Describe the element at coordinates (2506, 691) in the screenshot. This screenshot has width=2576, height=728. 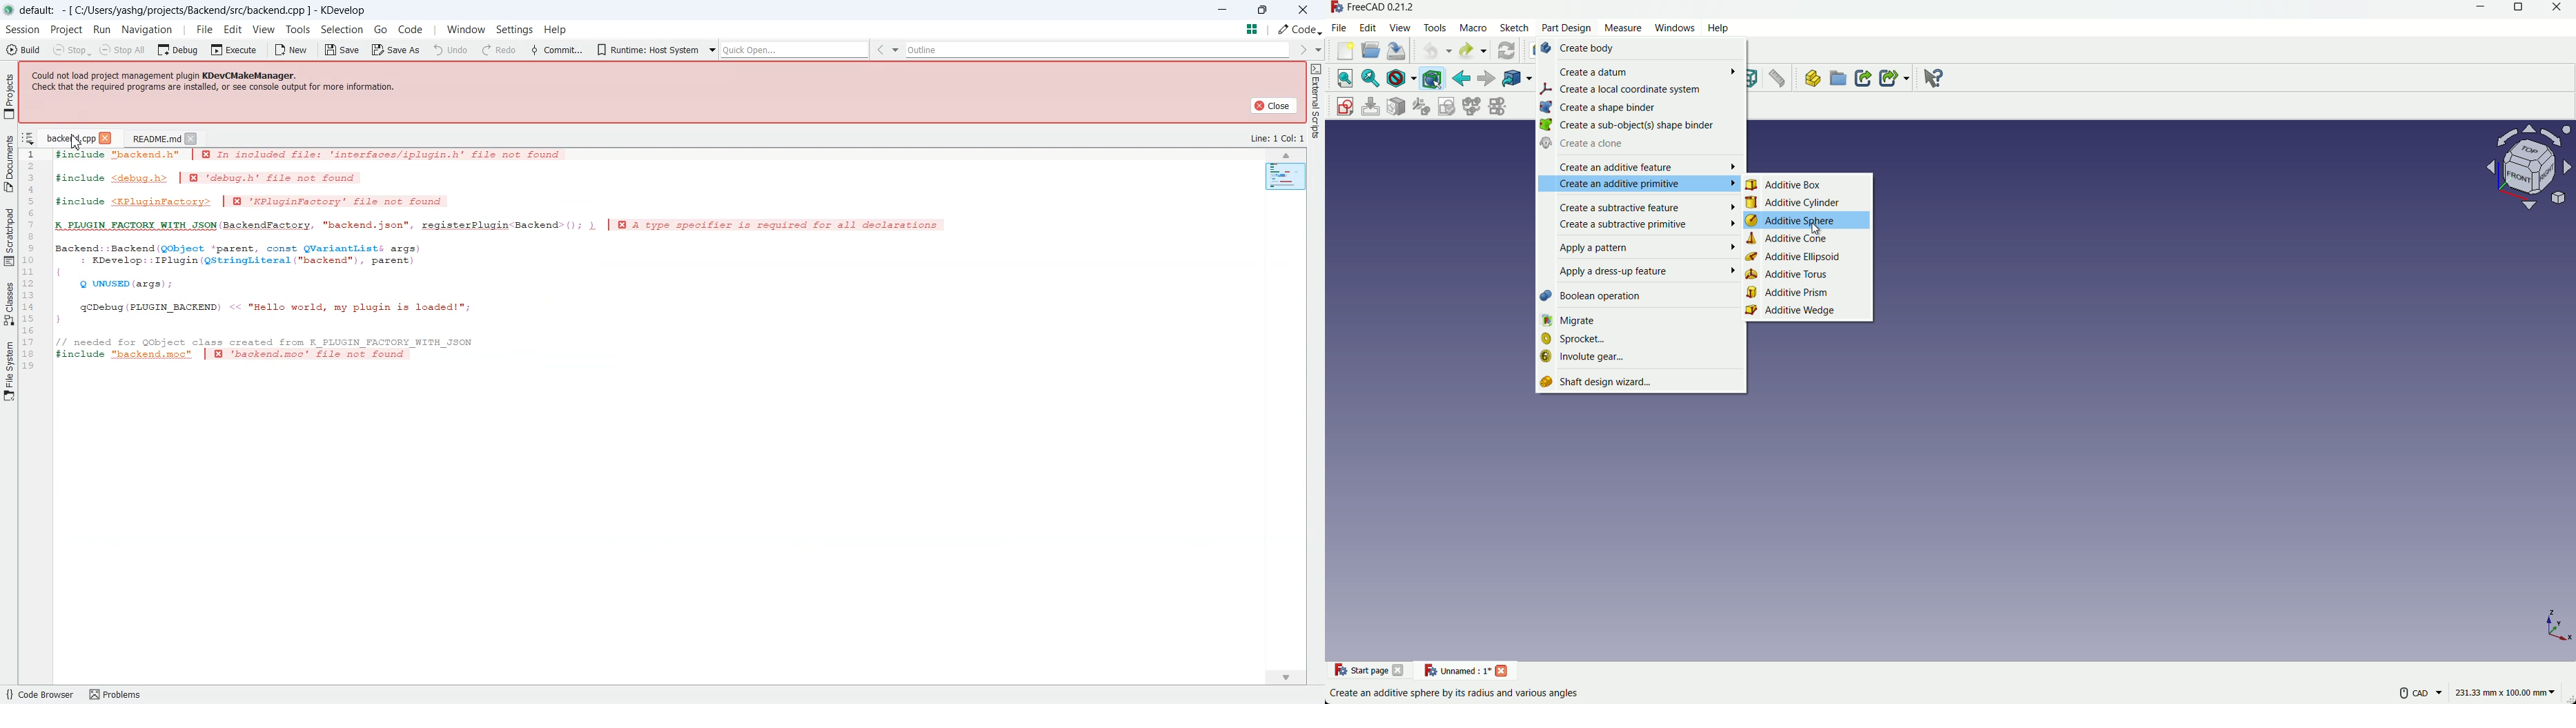
I see `measuring unit` at that location.